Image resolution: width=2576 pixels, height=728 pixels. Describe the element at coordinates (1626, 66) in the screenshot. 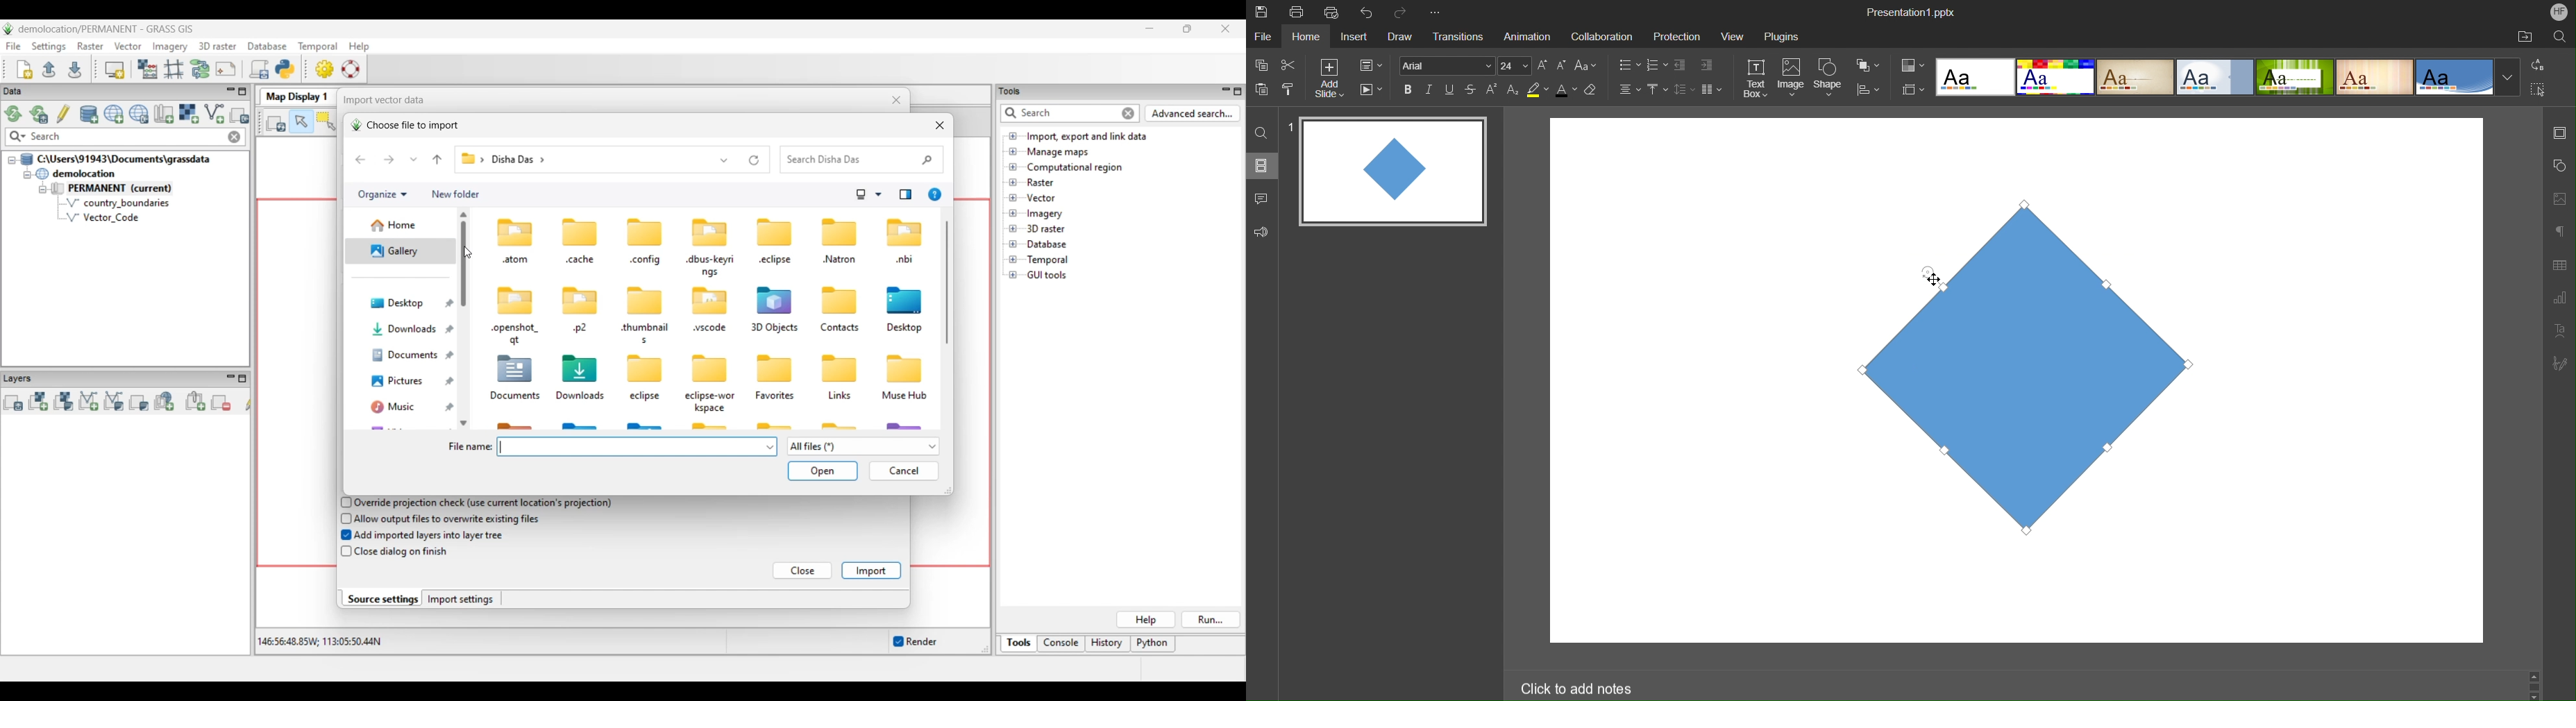

I see `Bullet List` at that location.